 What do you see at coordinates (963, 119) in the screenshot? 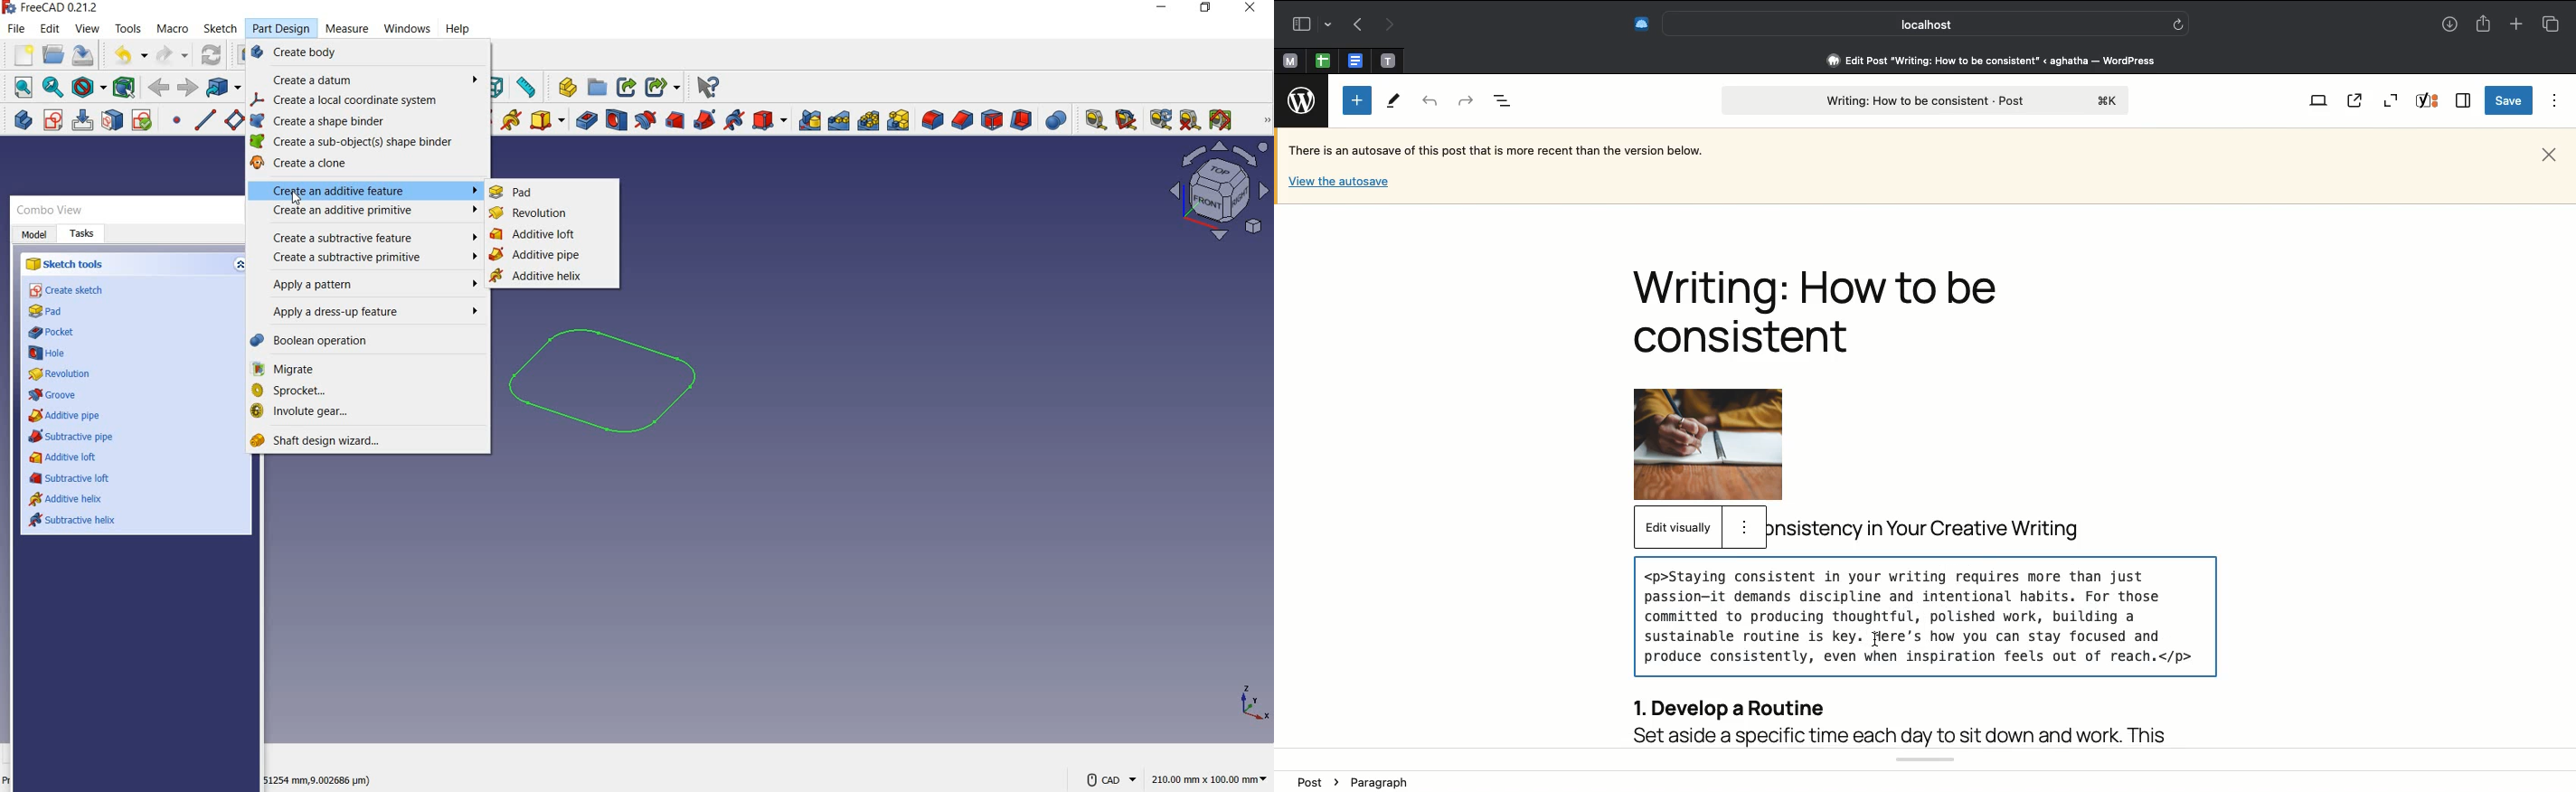
I see `chamfer` at bounding box center [963, 119].